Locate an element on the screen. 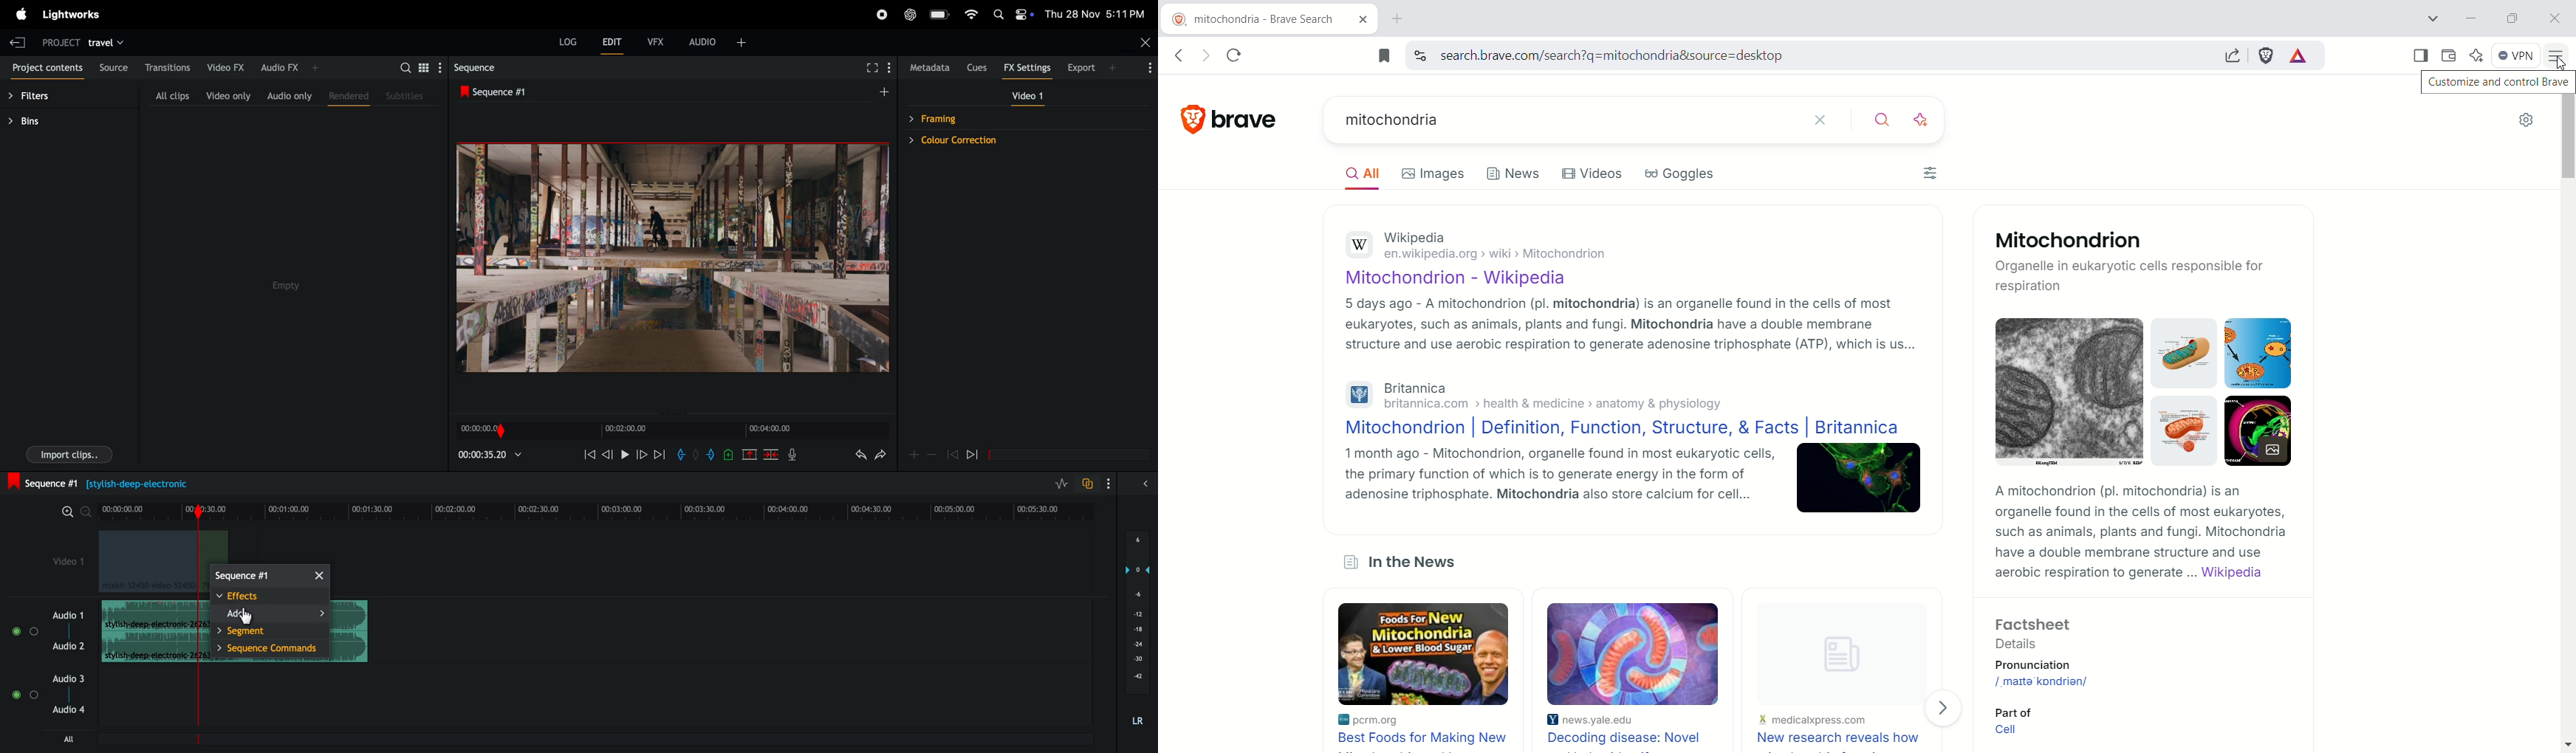 The height and width of the screenshot is (756, 2576). edit is located at coordinates (614, 44).